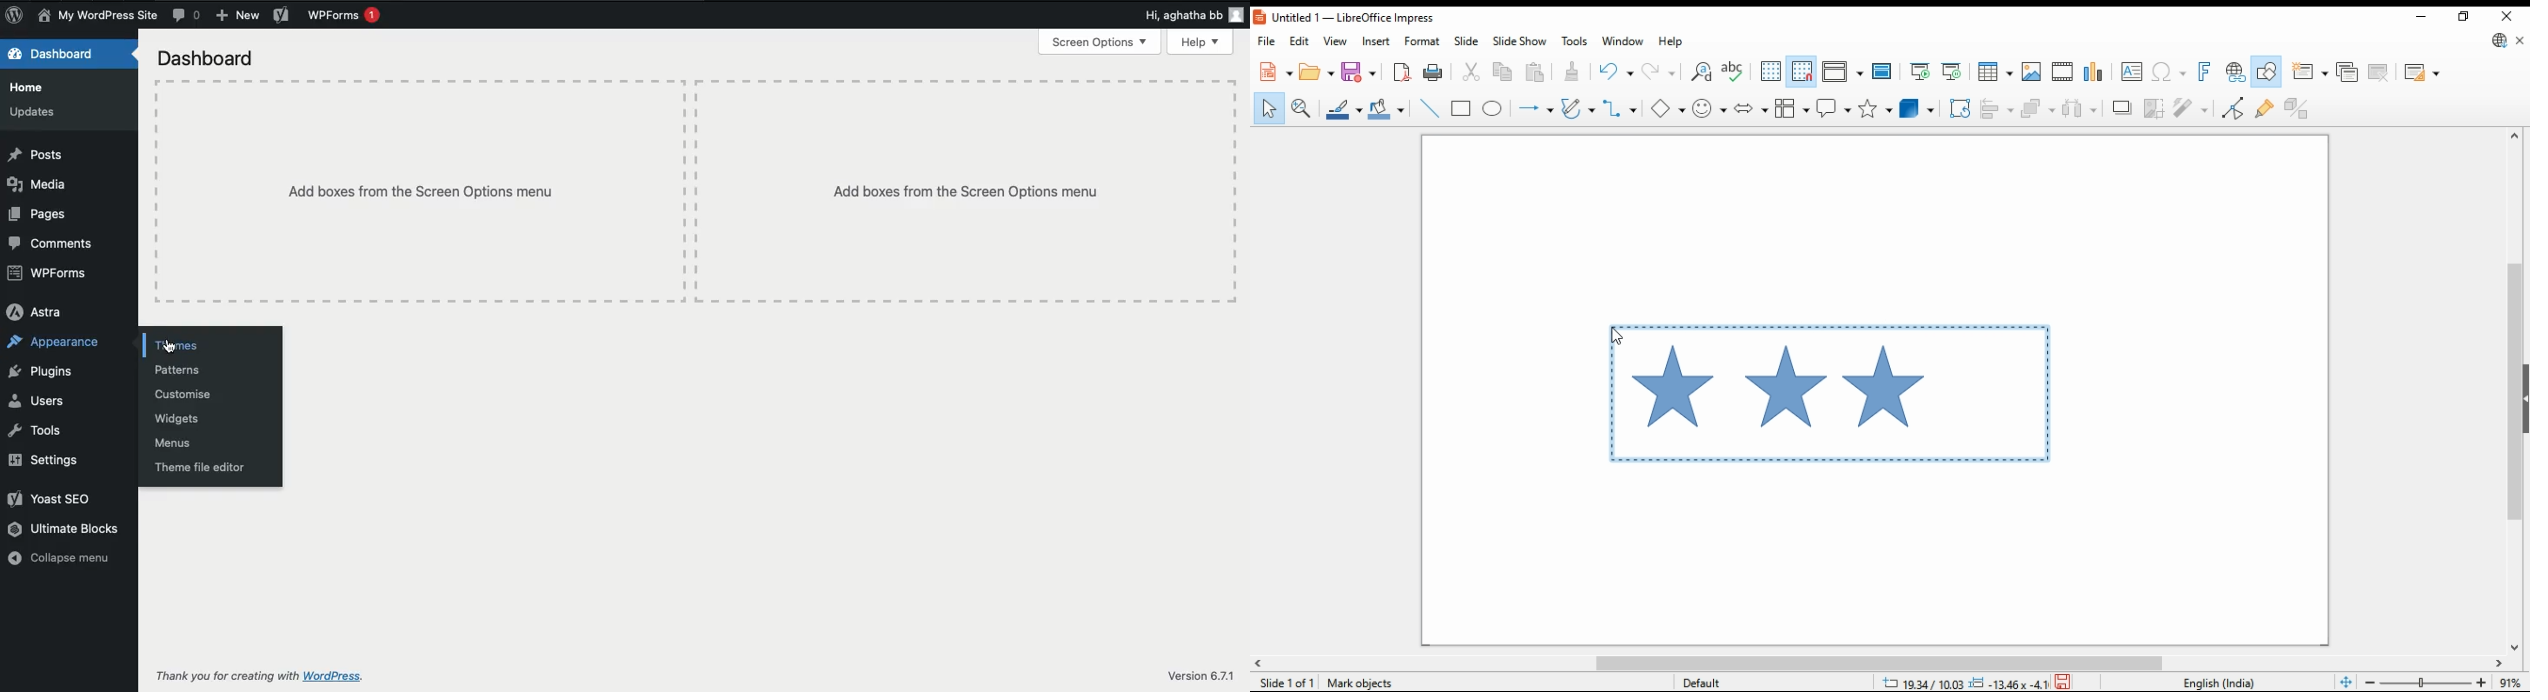 This screenshot has width=2548, height=700. What do you see at coordinates (180, 419) in the screenshot?
I see `Widgets` at bounding box center [180, 419].